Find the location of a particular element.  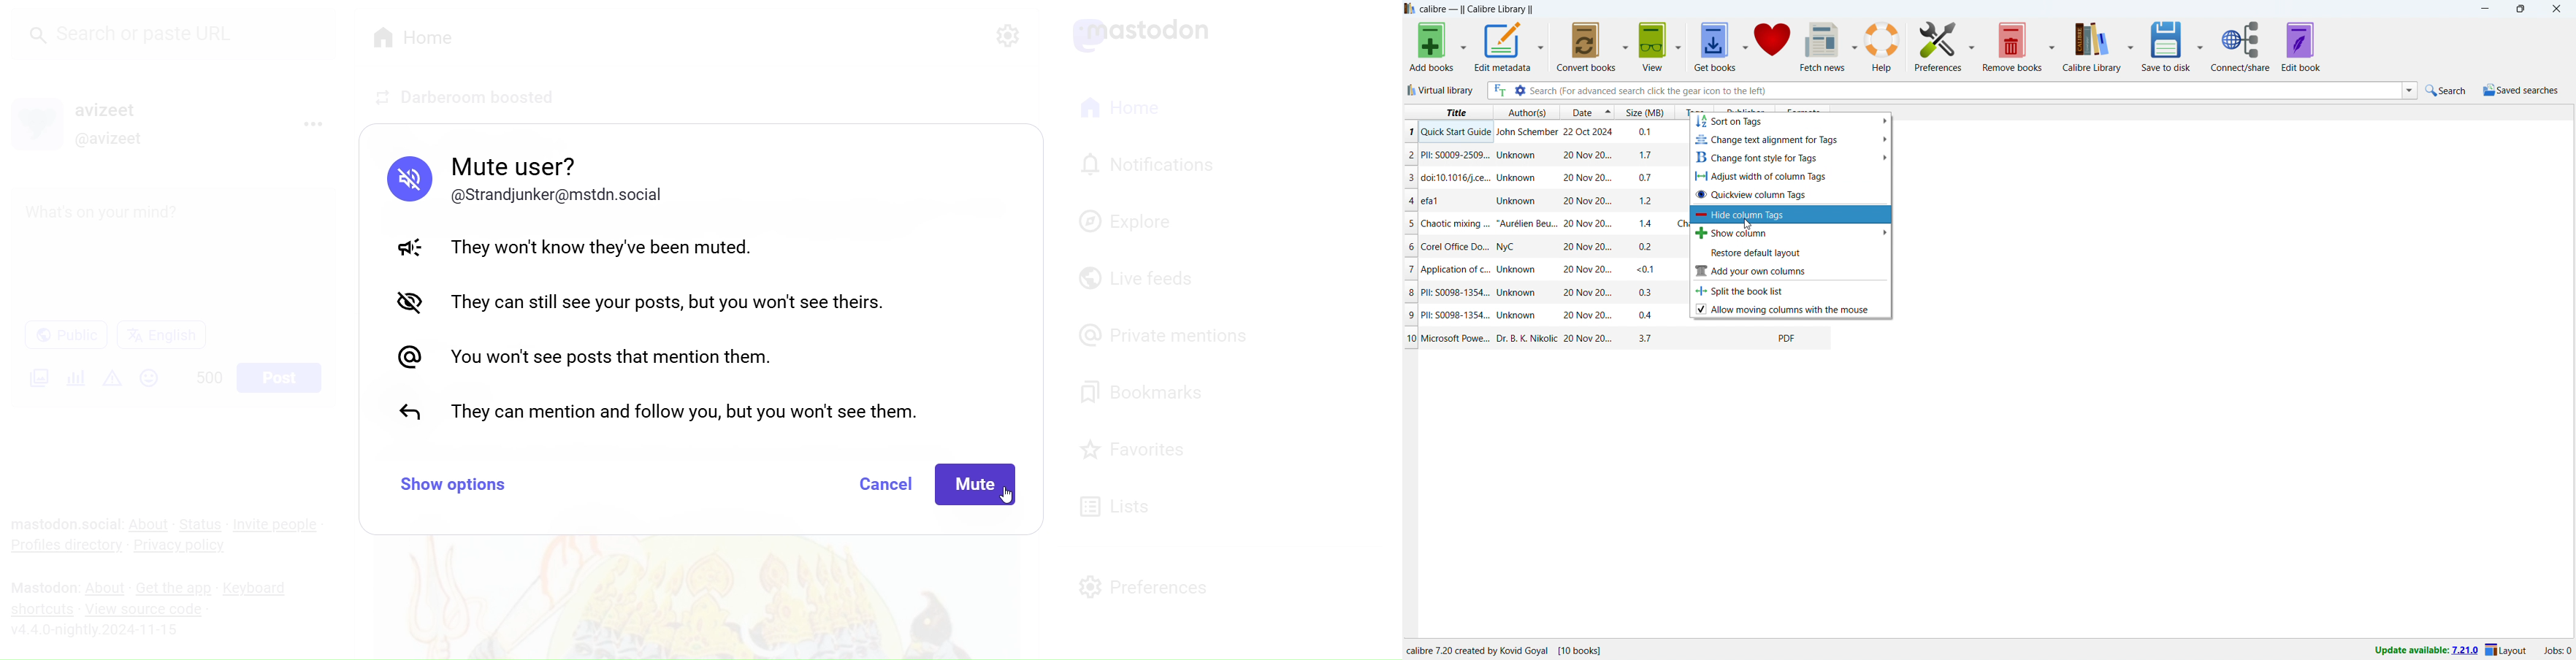

add books options is located at coordinates (1465, 45).